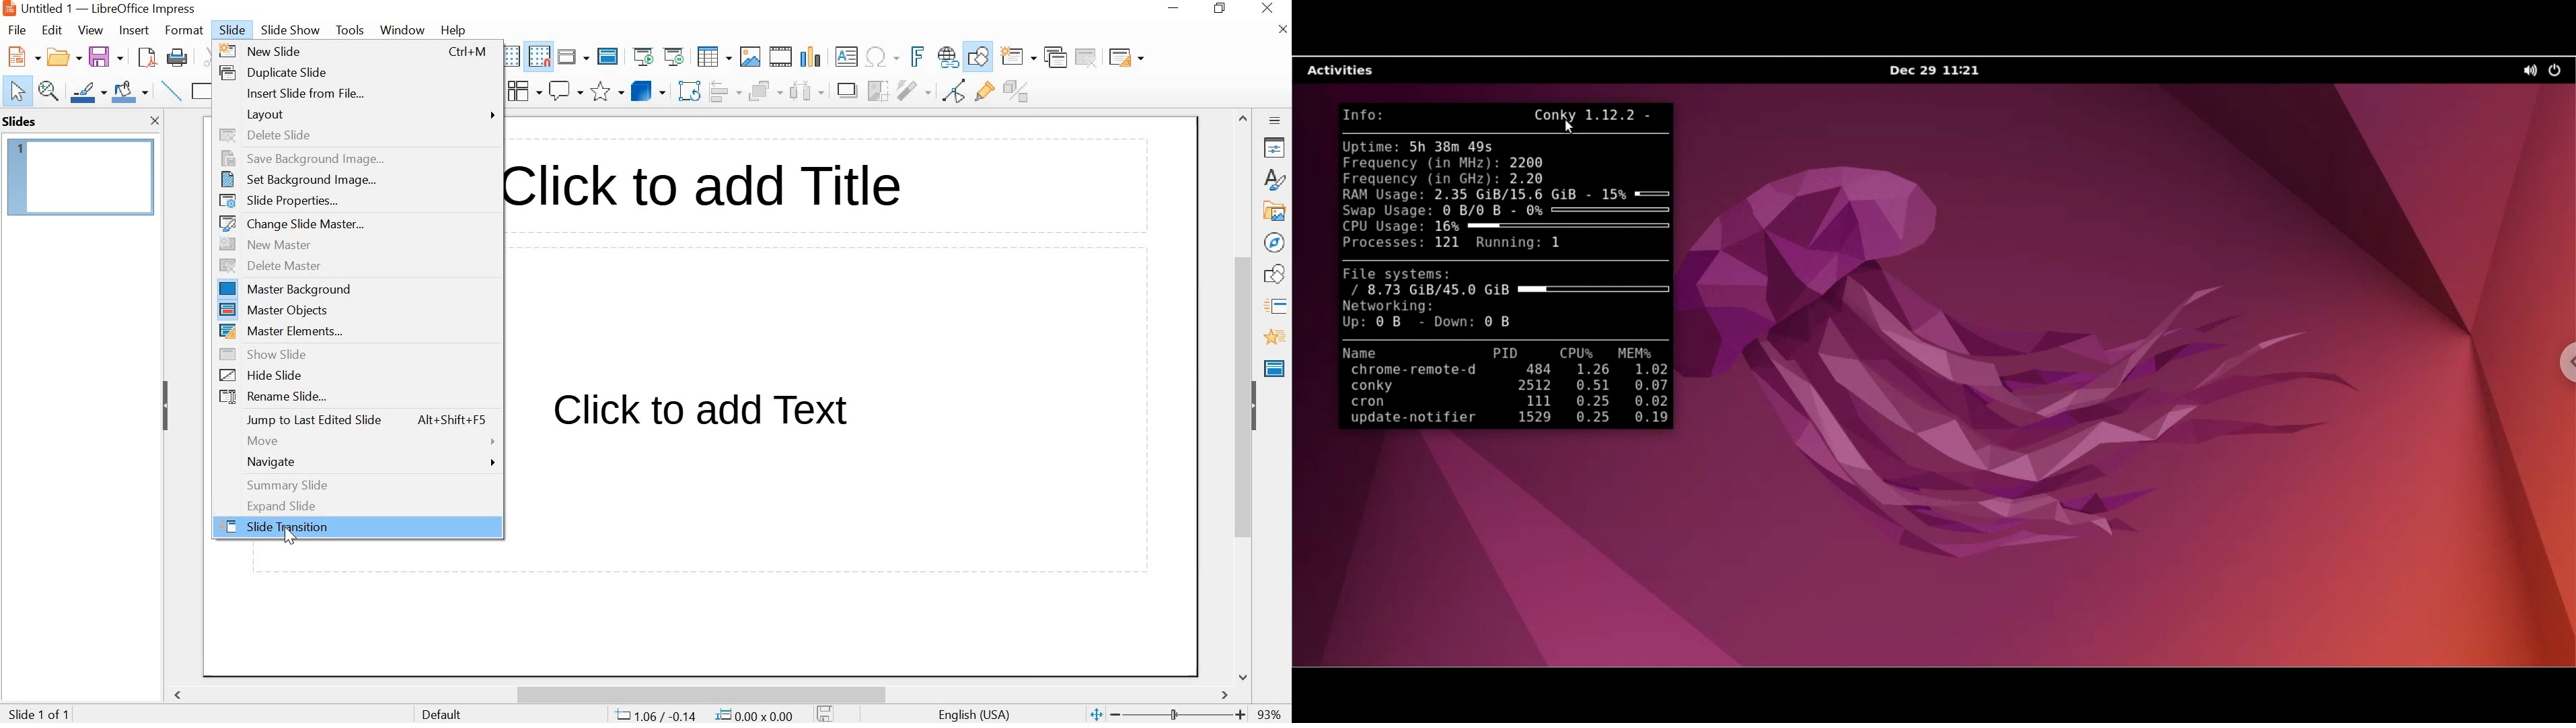 This screenshot has height=728, width=2576. Describe the element at coordinates (355, 353) in the screenshot. I see `show slide` at that location.